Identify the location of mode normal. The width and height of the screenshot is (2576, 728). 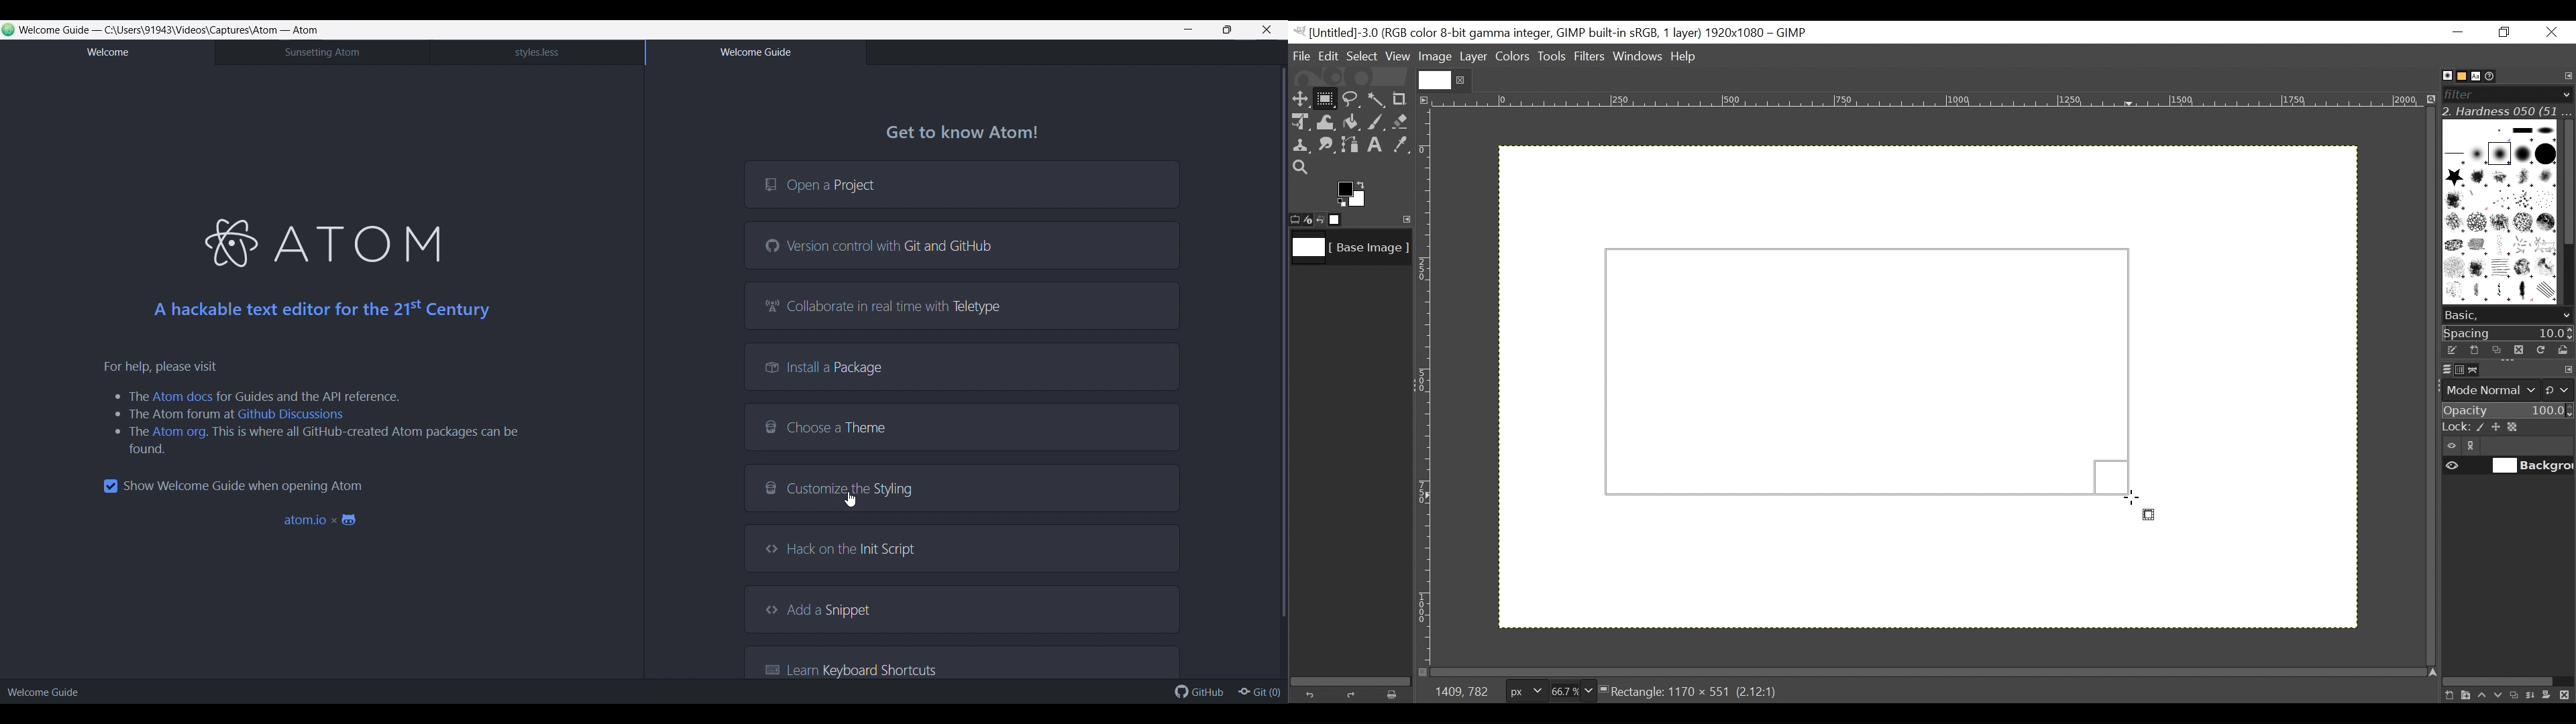
(2506, 389).